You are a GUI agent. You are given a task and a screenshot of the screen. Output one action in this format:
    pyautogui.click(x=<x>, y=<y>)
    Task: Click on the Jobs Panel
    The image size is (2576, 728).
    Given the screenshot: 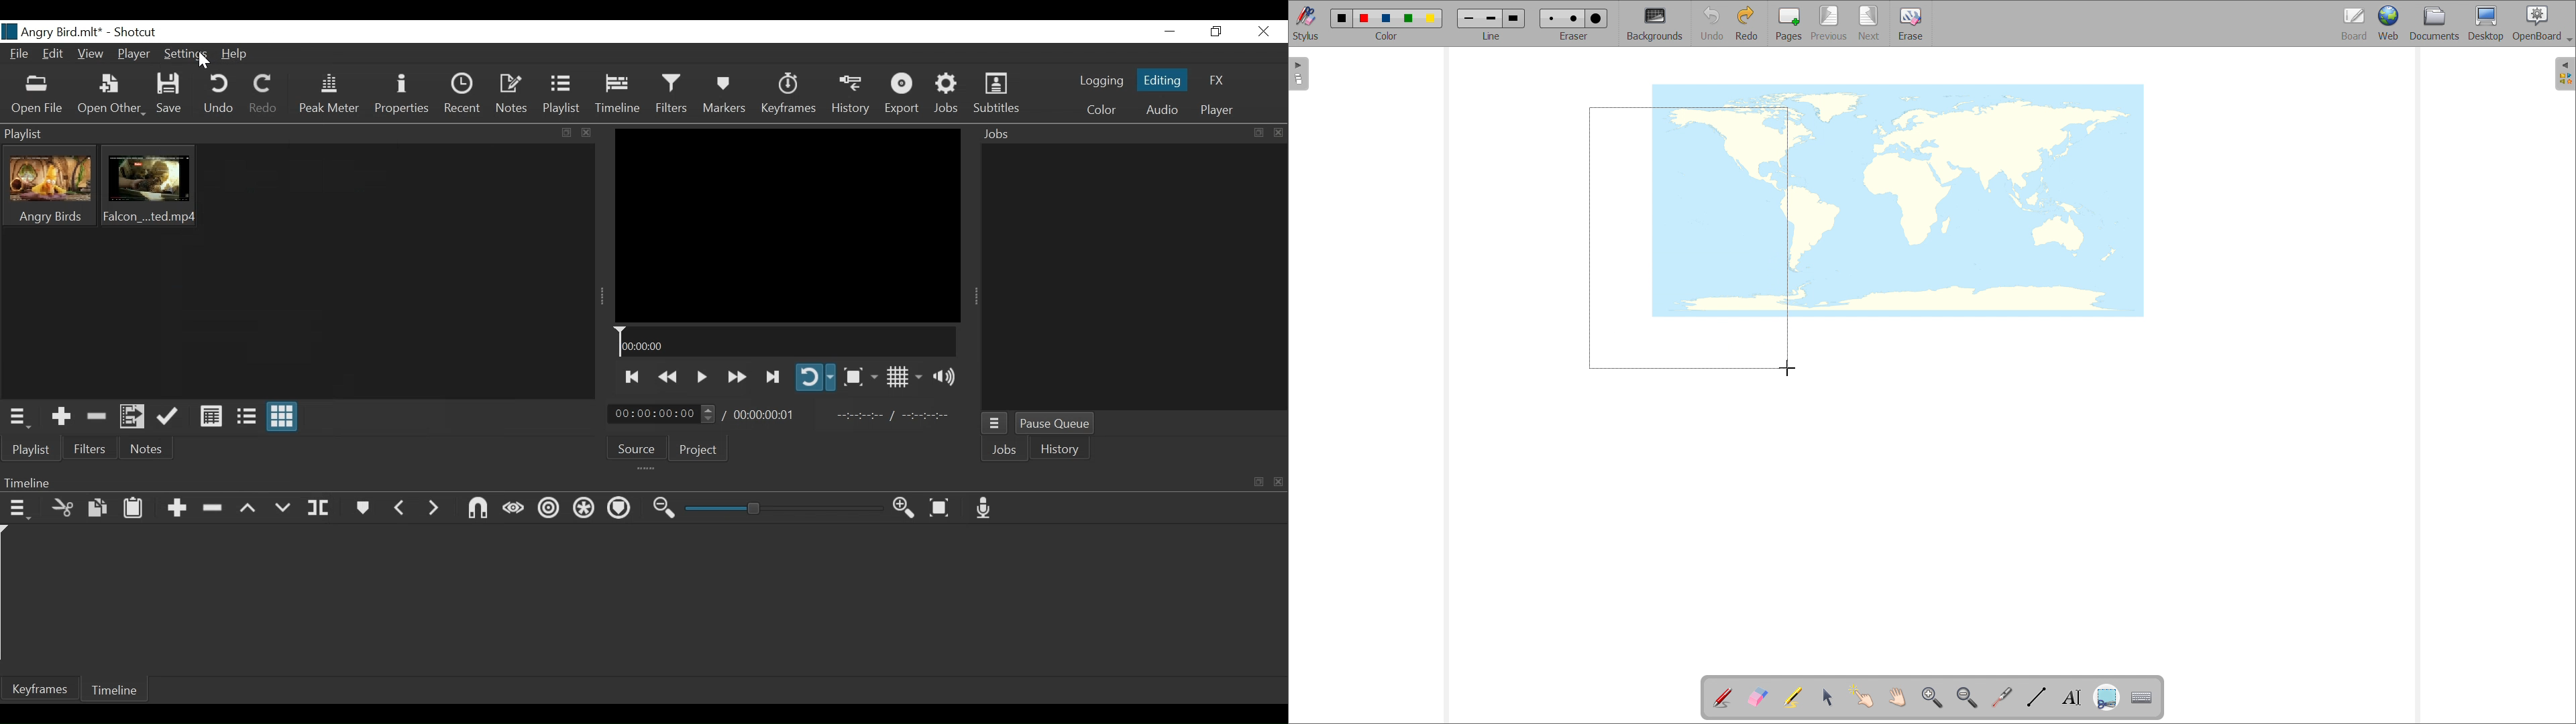 What is the action you would take?
    pyautogui.click(x=1132, y=132)
    